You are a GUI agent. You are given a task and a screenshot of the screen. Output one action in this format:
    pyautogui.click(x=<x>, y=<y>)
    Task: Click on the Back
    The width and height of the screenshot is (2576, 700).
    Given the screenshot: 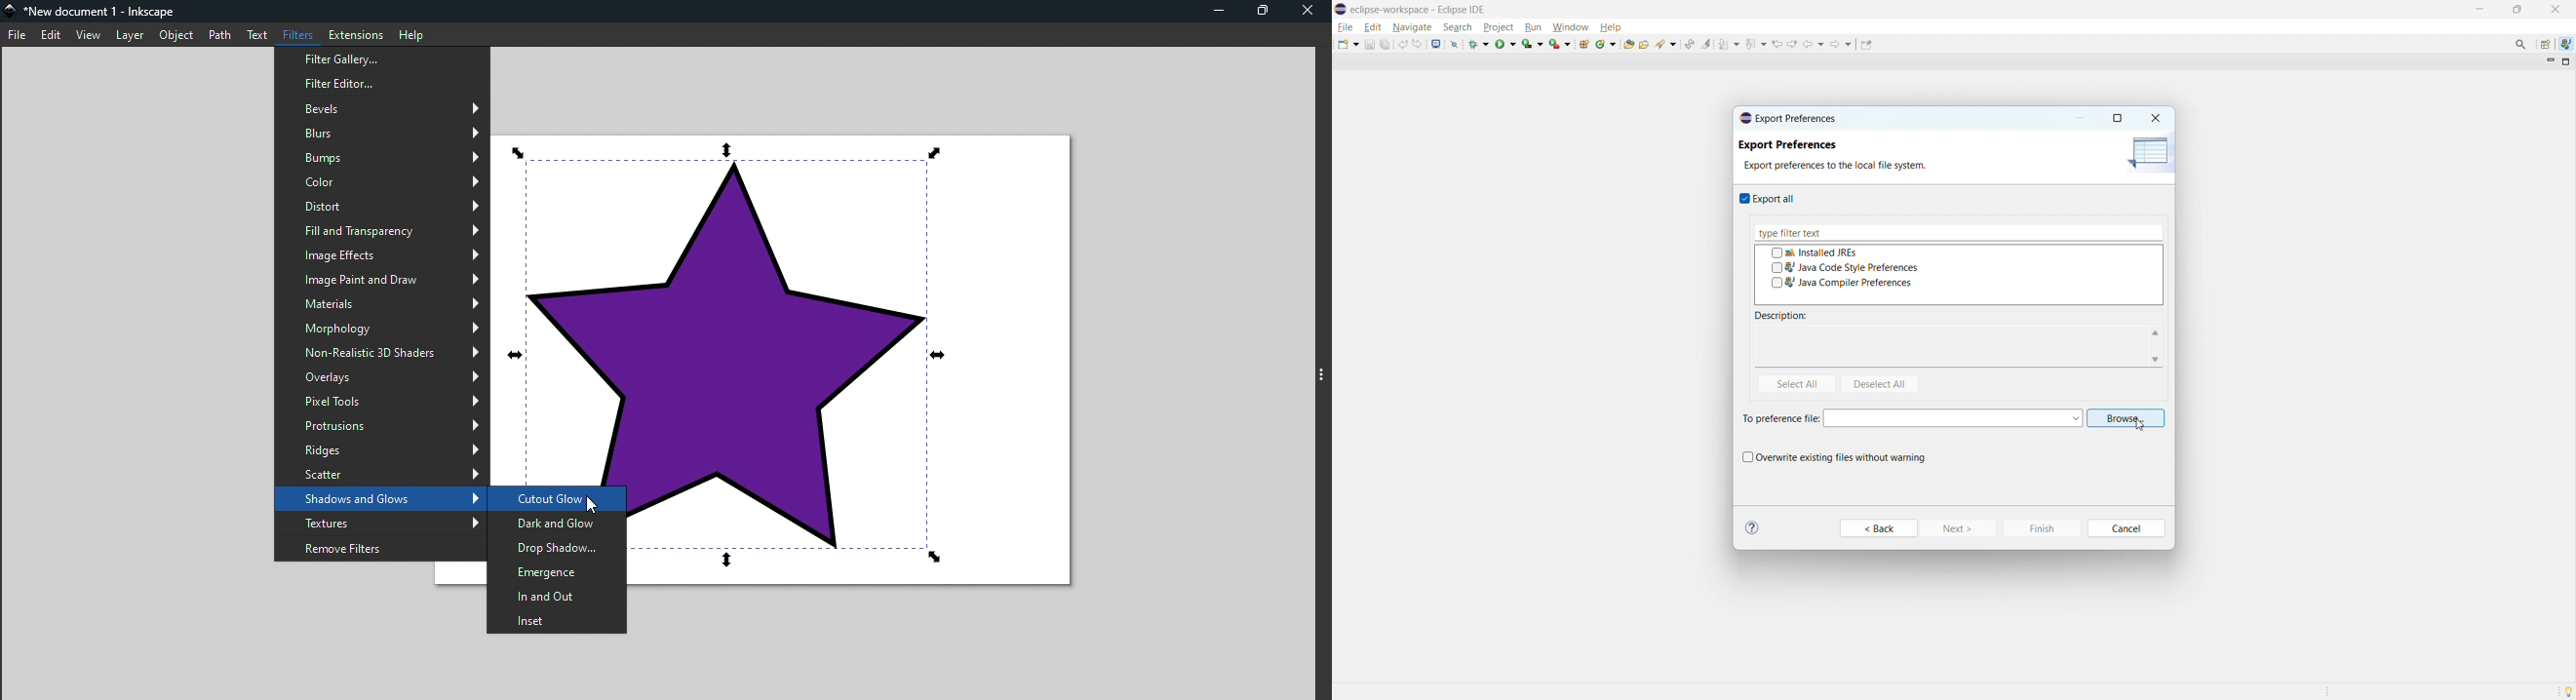 What is the action you would take?
    pyautogui.click(x=1877, y=529)
    